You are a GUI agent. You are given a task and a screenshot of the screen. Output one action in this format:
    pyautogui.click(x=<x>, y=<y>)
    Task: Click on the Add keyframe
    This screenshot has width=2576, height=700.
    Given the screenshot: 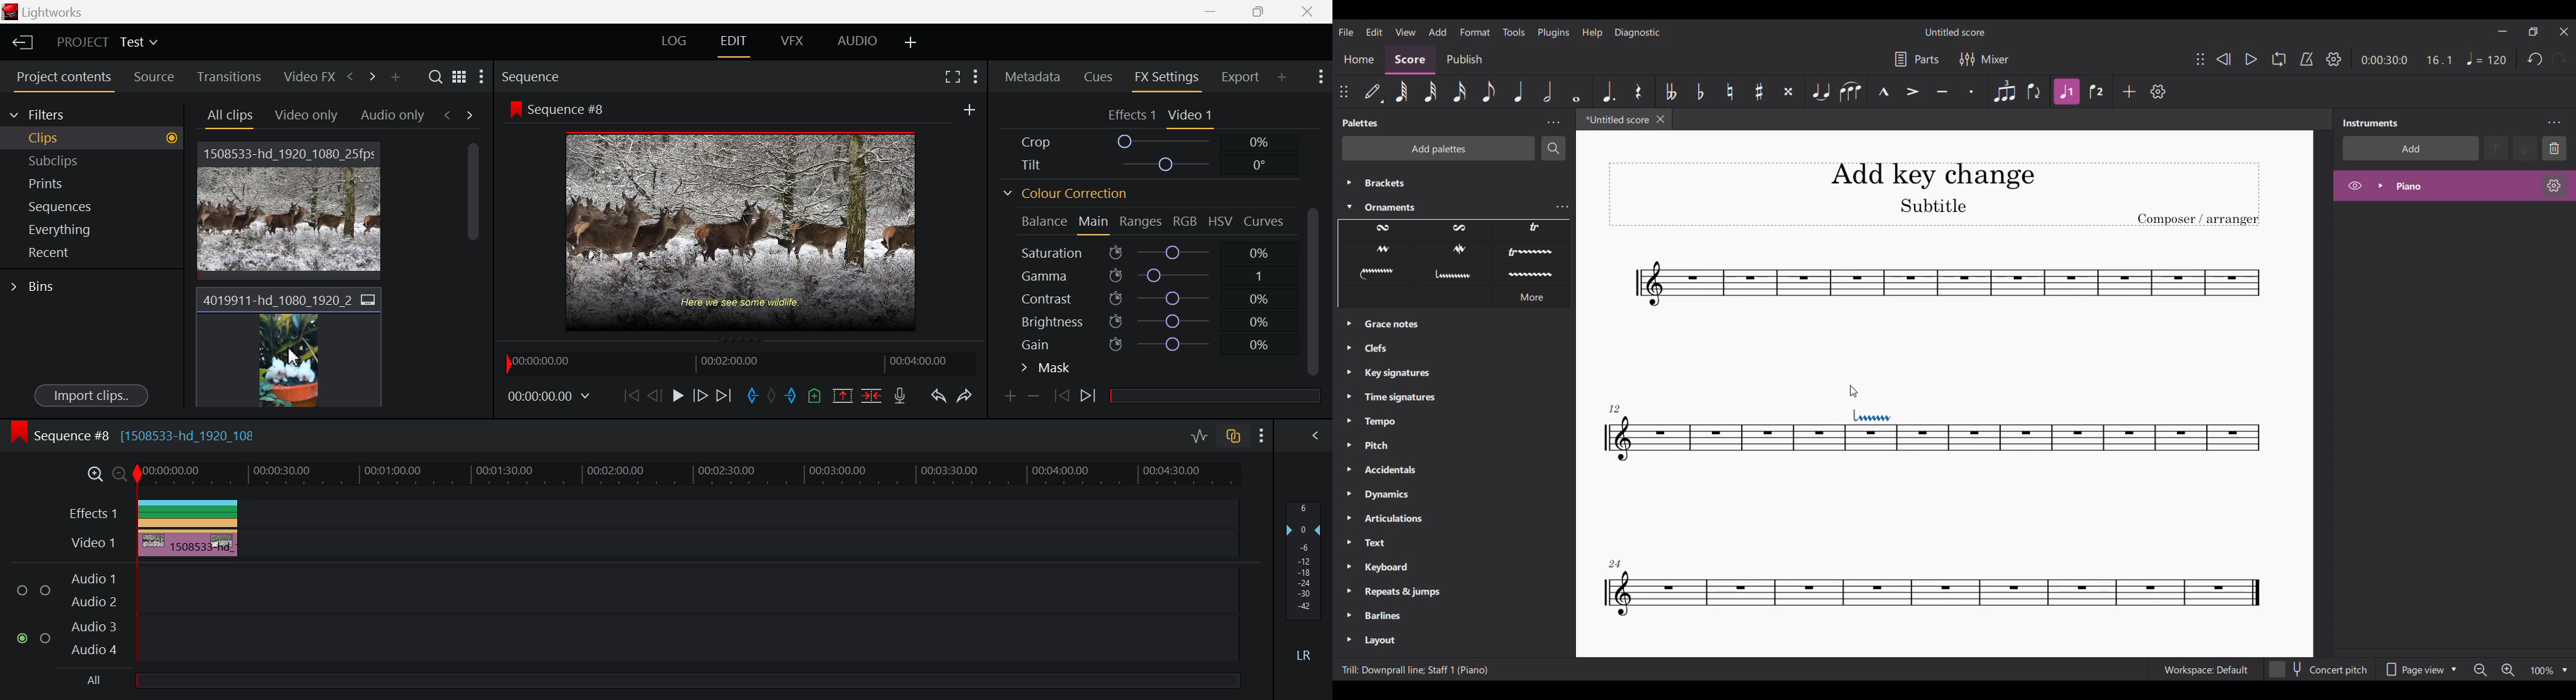 What is the action you would take?
    pyautogui.click(x=1010, y=397)
    